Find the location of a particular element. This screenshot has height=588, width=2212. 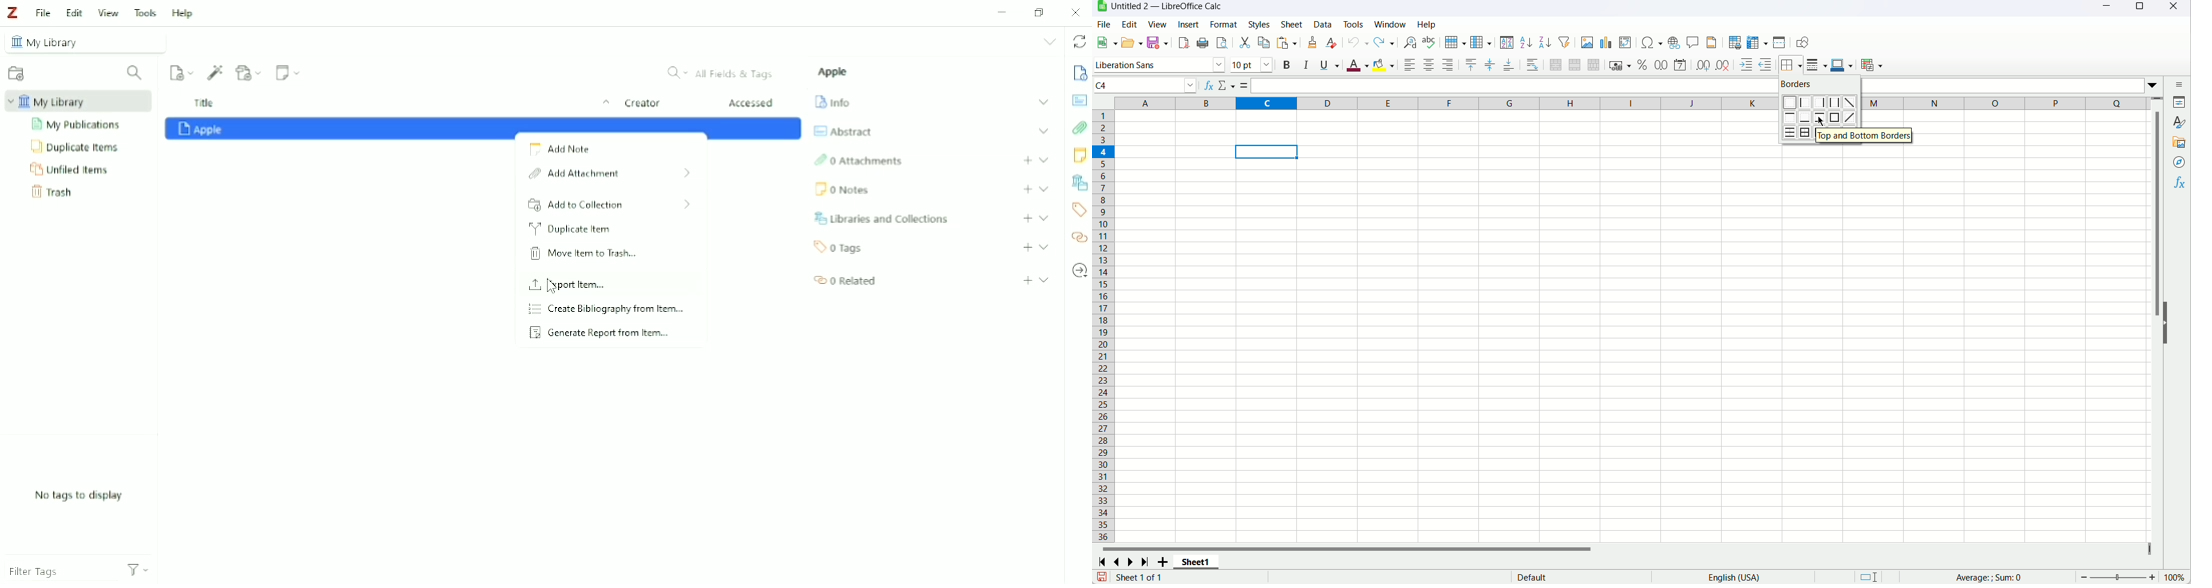

Apple is located at coordinates (484, 129).